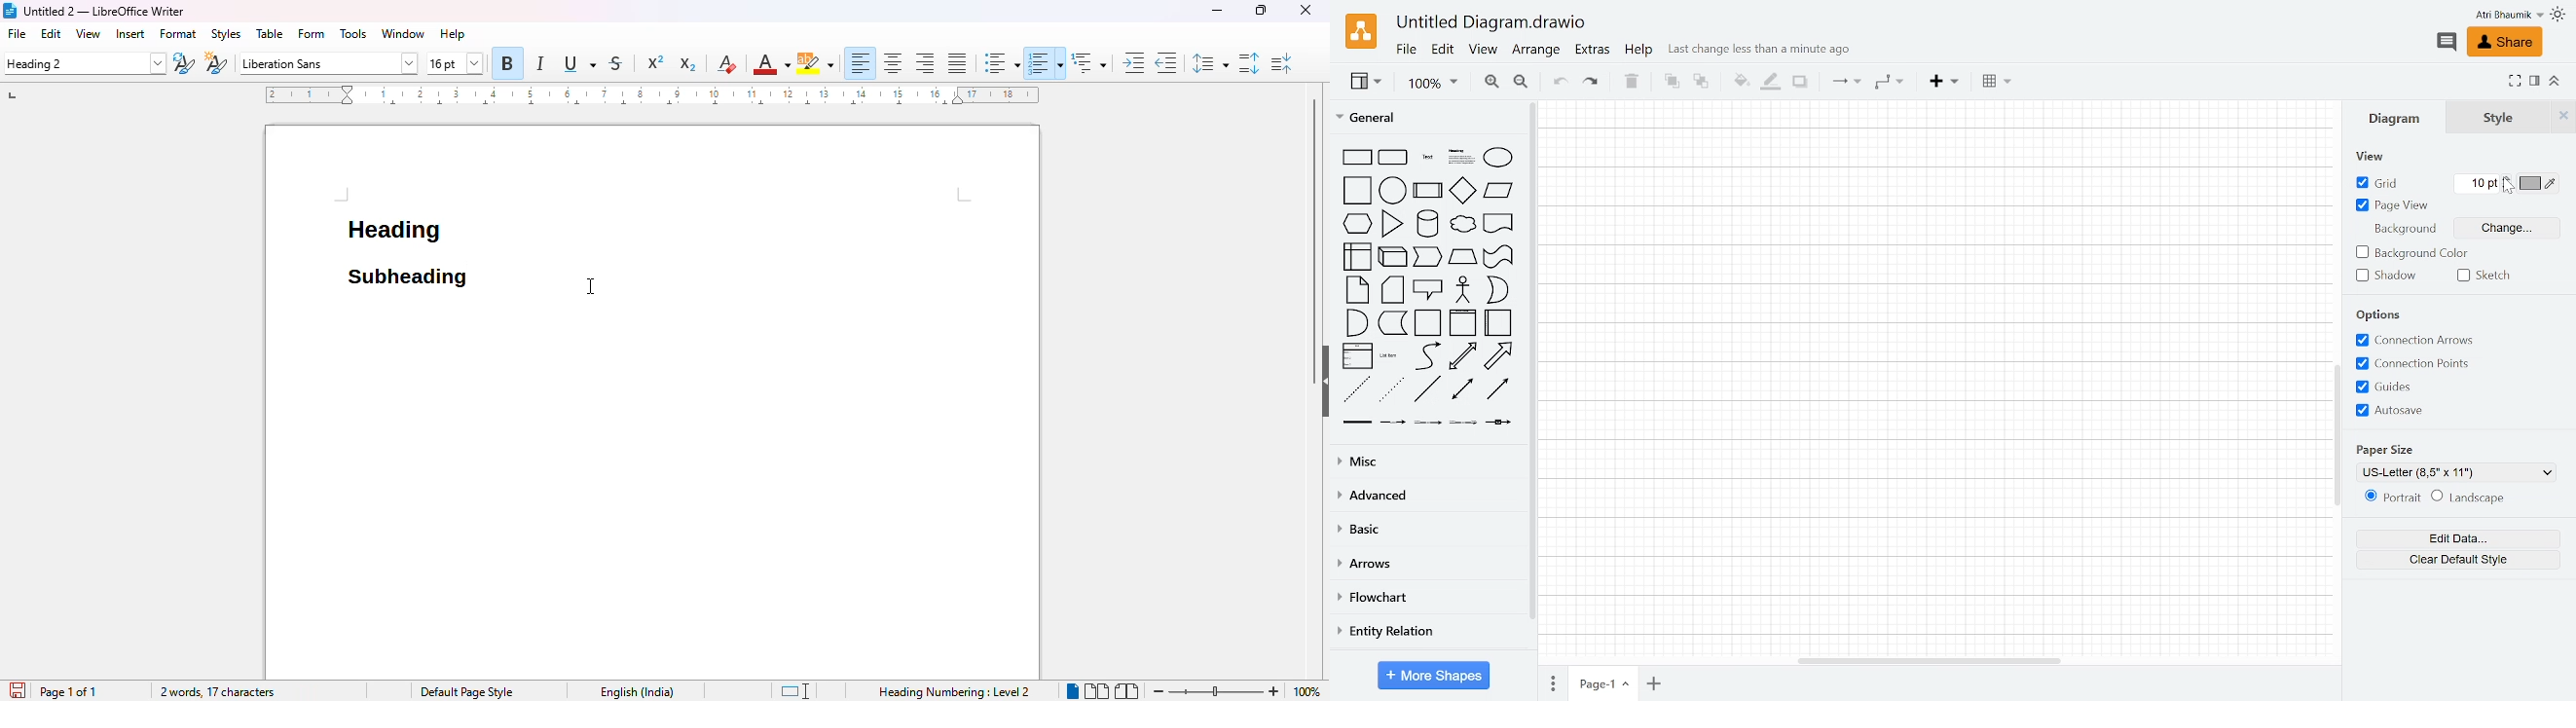 This screenshot has width=2576, height=728. Describe the element at coordinates (2562, 118) in the screenshot. I see `Close` at that location.